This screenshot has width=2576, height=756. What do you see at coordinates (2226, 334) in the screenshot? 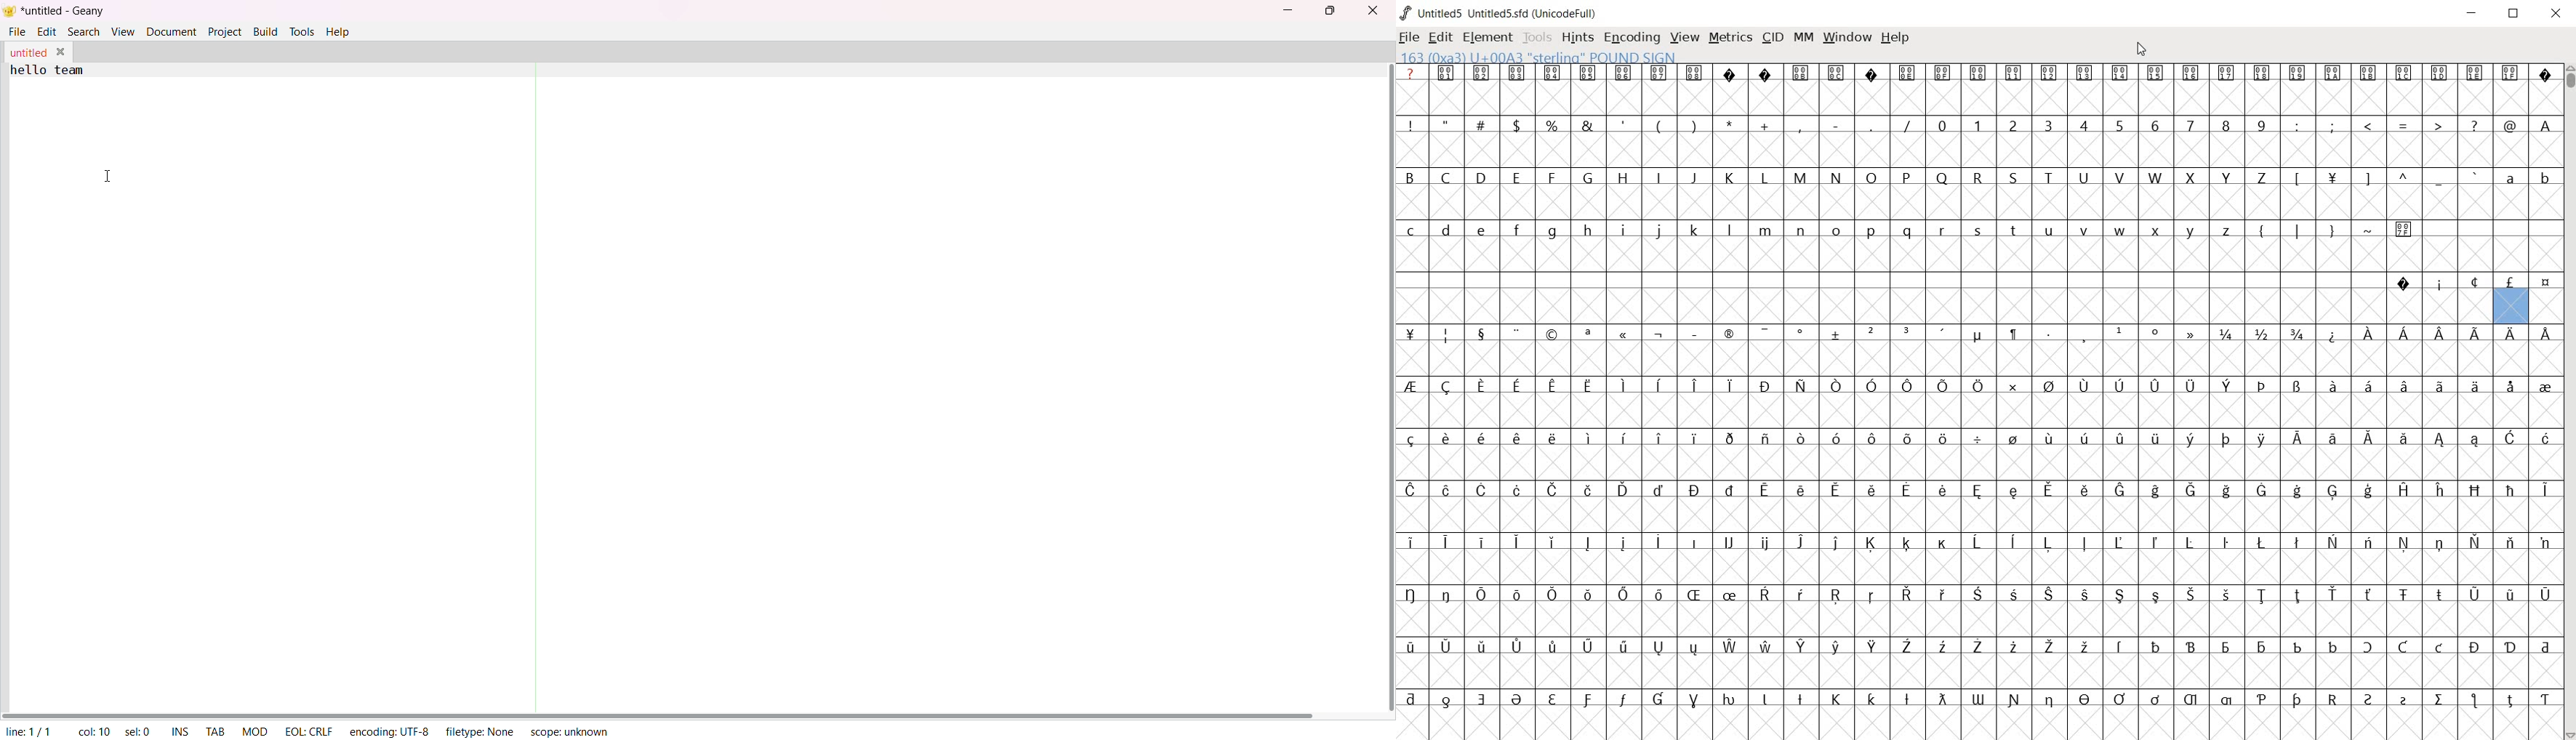
I see `1/4` at bounding box center [2226, 334].